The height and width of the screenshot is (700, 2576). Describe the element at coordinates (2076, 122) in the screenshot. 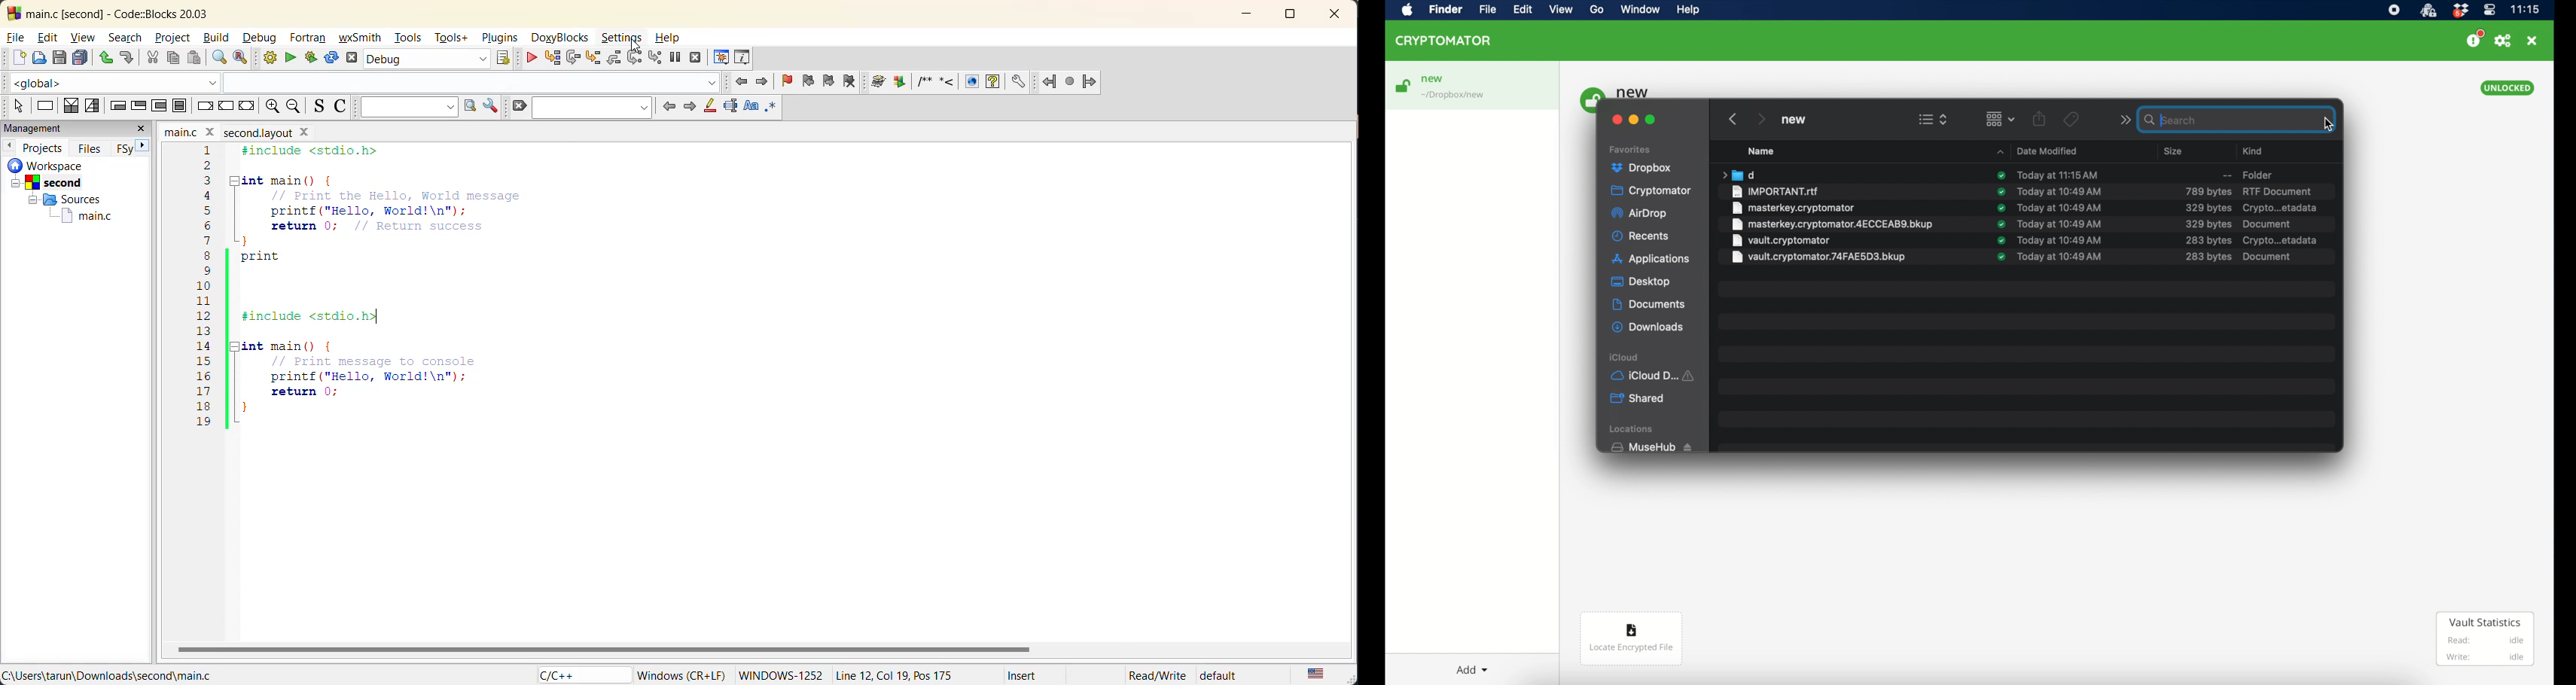

I see `Tags` at that location.